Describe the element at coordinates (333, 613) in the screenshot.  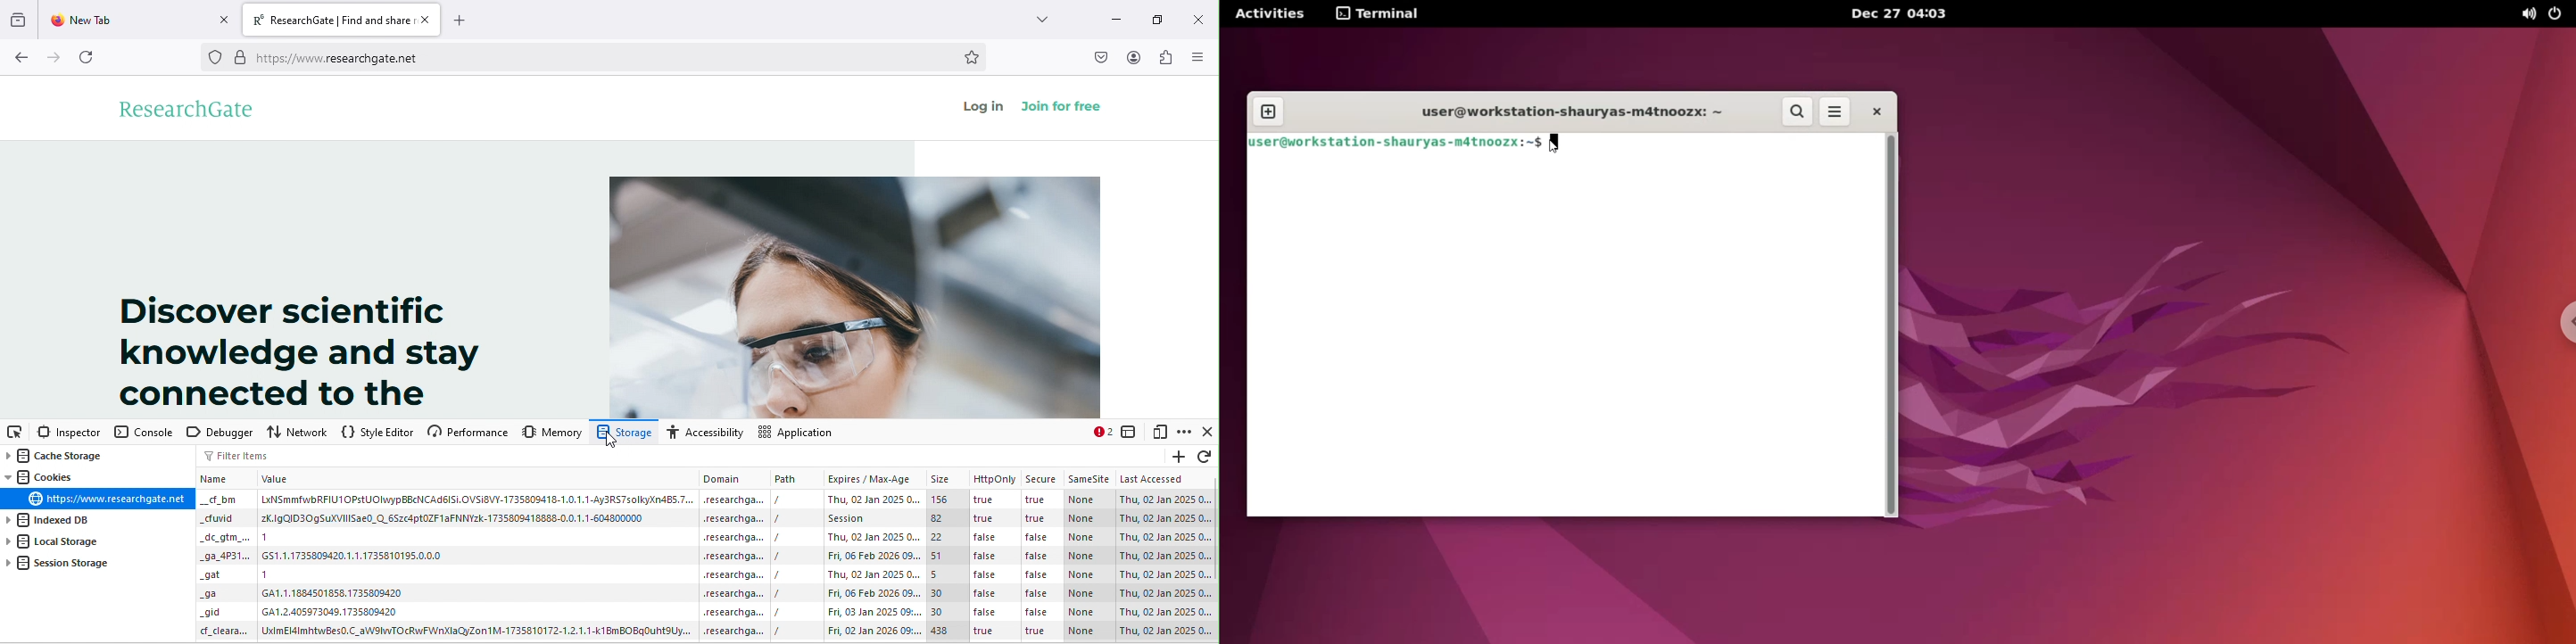
I see `value` at that location.